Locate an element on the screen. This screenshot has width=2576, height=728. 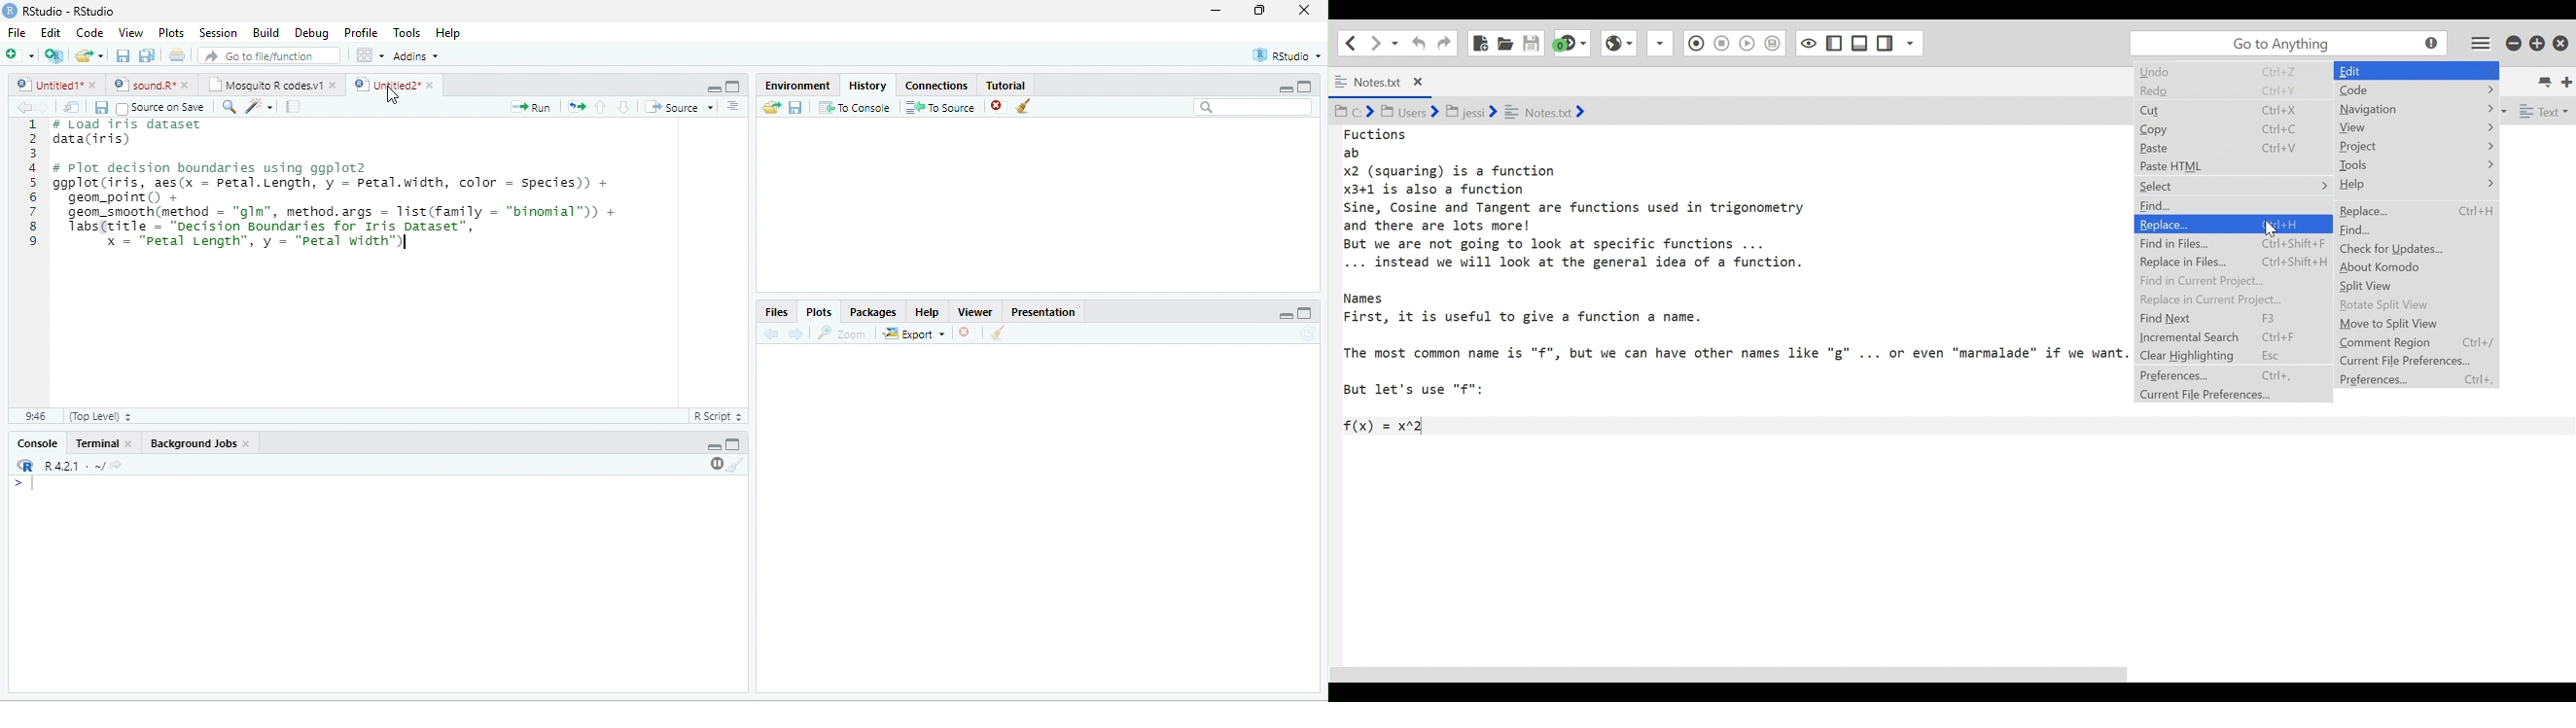
Plots is located at coordinates (820, 313).